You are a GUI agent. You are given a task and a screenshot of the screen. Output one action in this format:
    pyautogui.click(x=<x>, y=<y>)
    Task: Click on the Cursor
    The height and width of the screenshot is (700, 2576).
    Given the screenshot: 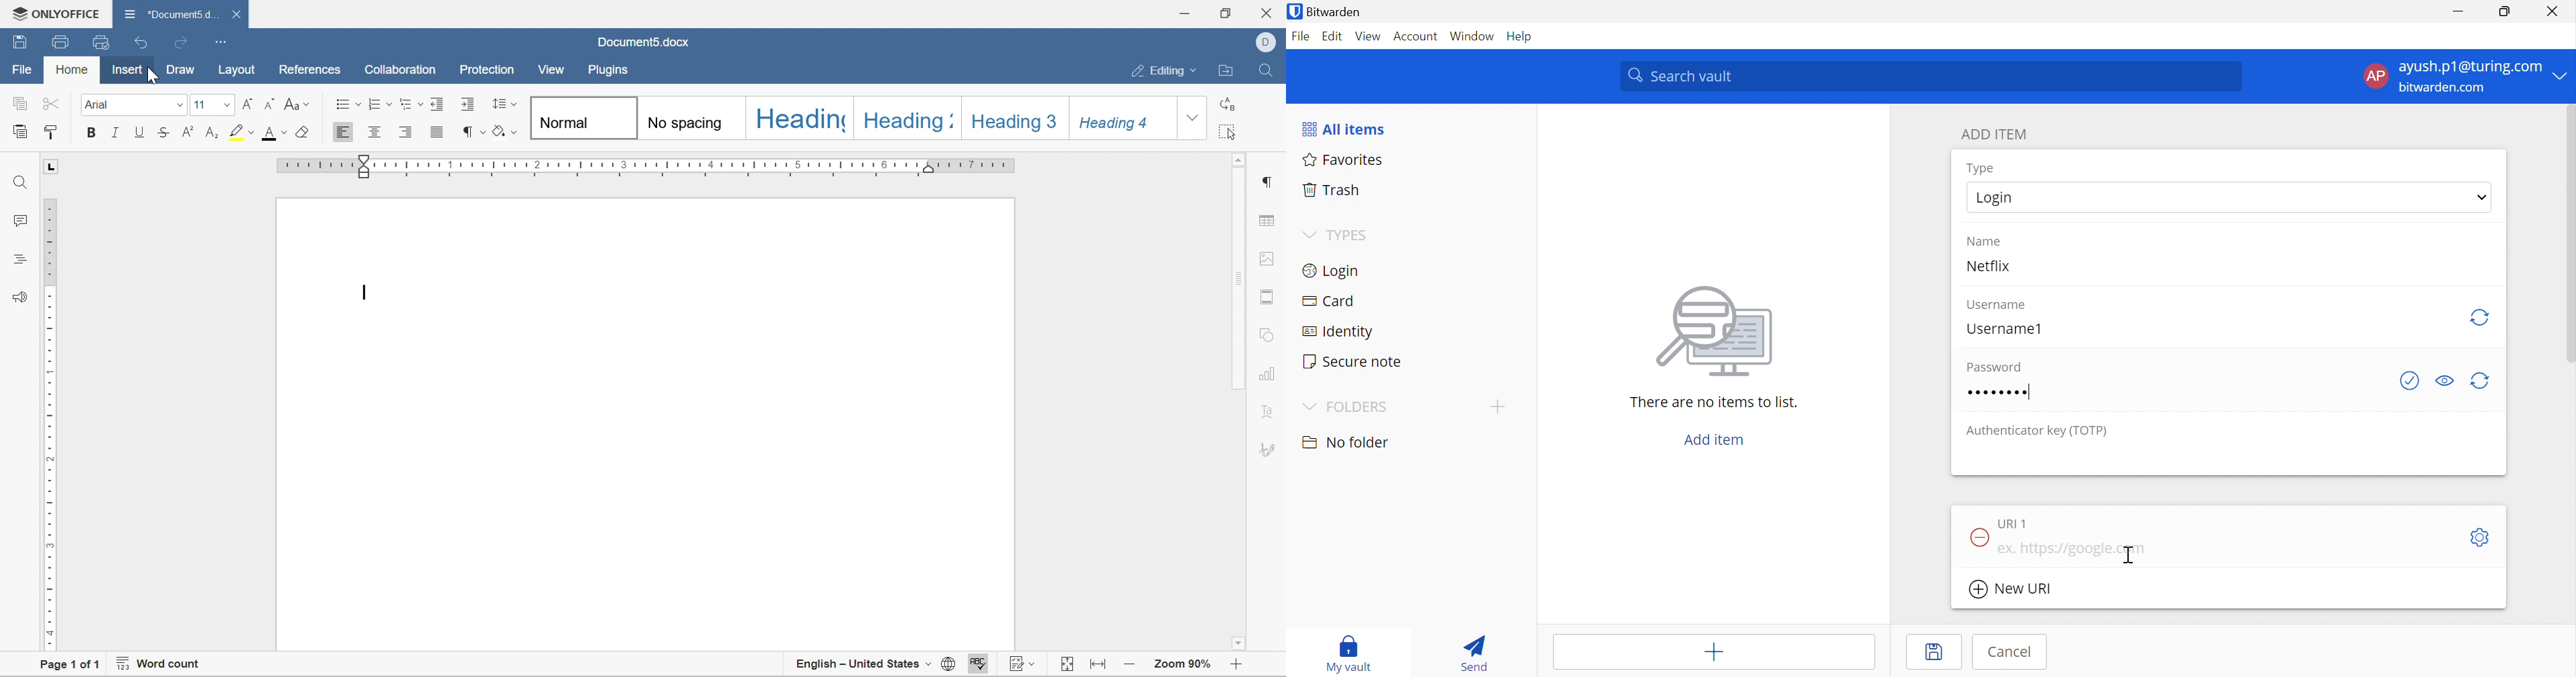 What is the action you would take?
    pyautogui.click(x=2128, y=554)
    